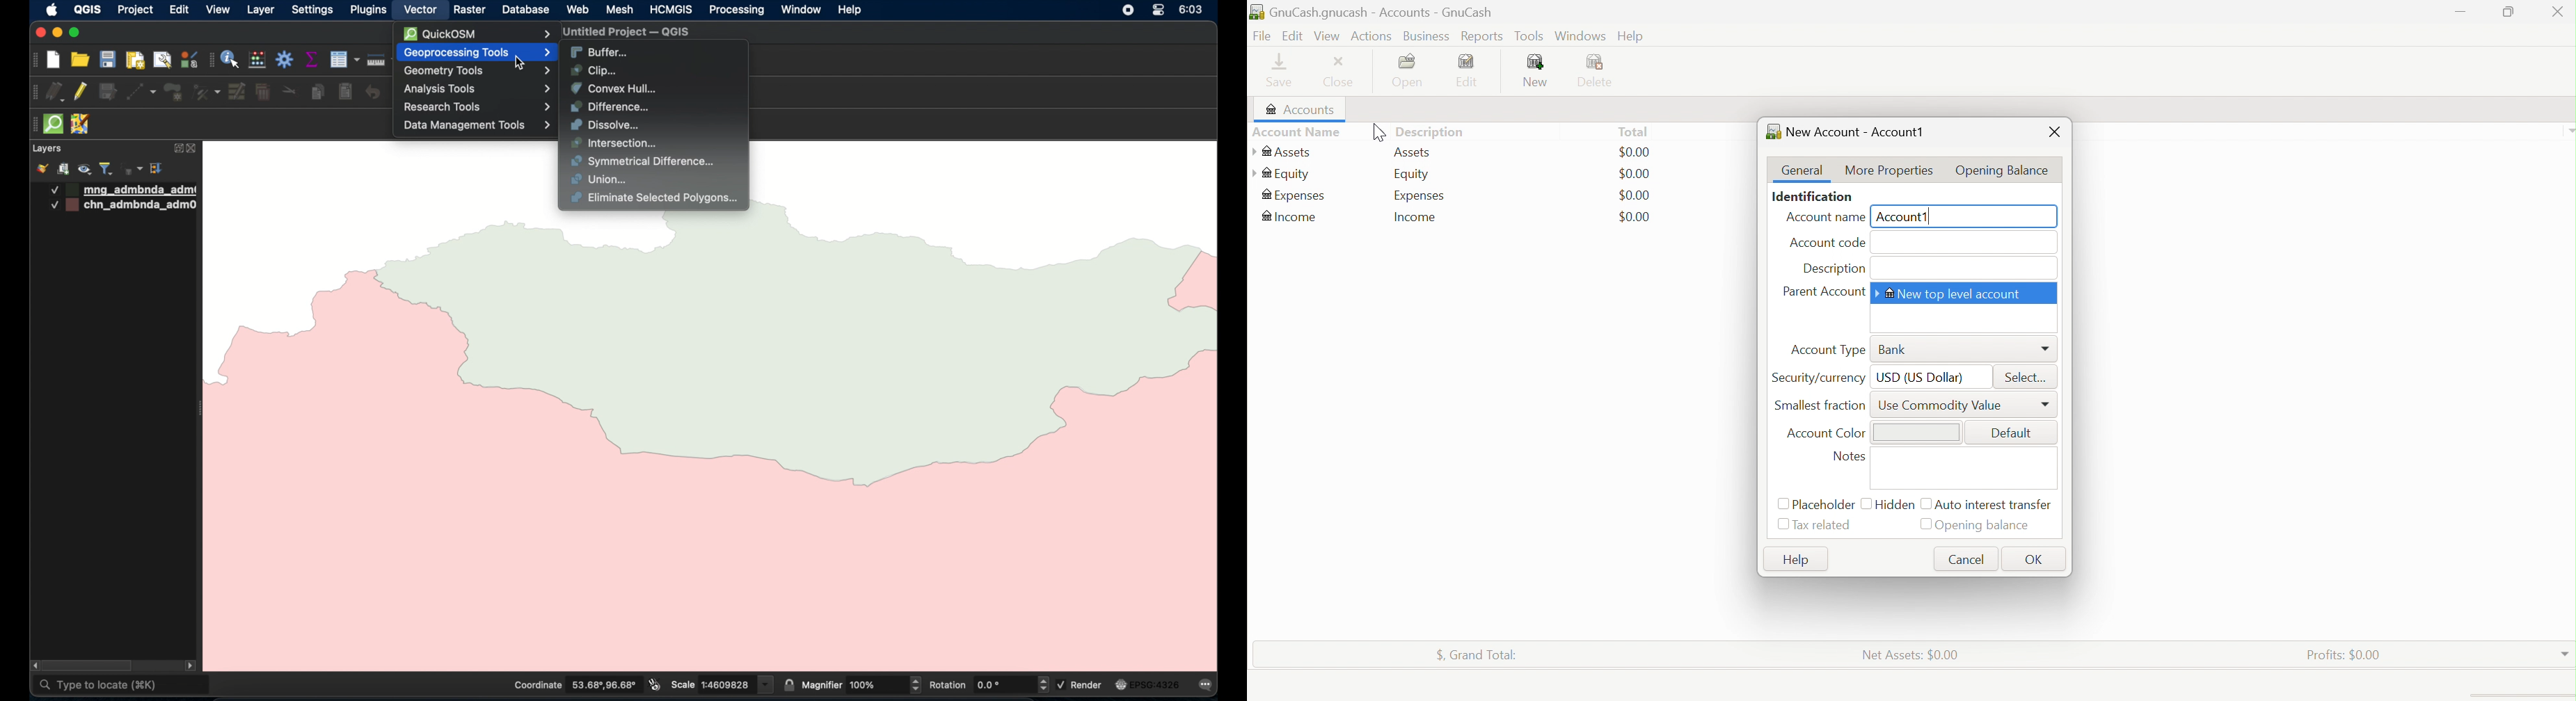 The height and width of the screenshot is (728, 2576). What do you see at coordinates (524, 11) in the screenshot?
I see `database` at bounding box center [524, 11].